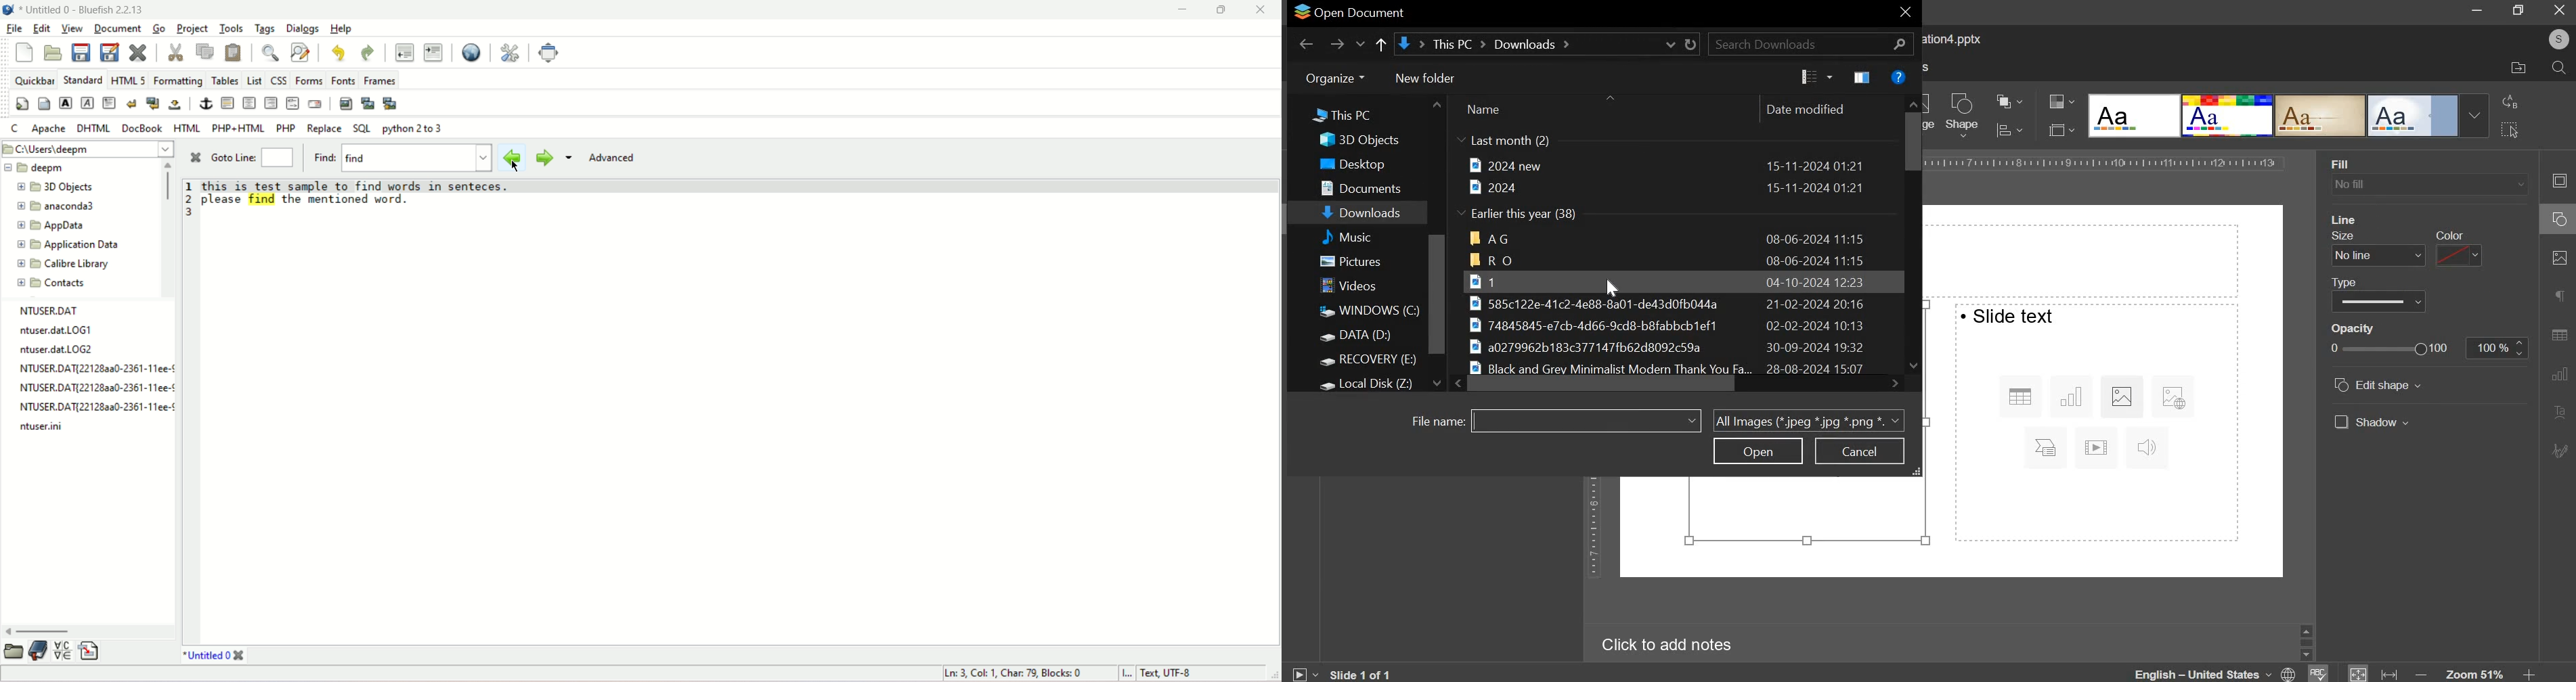  I want to click on Organize, so click(1333, 79).